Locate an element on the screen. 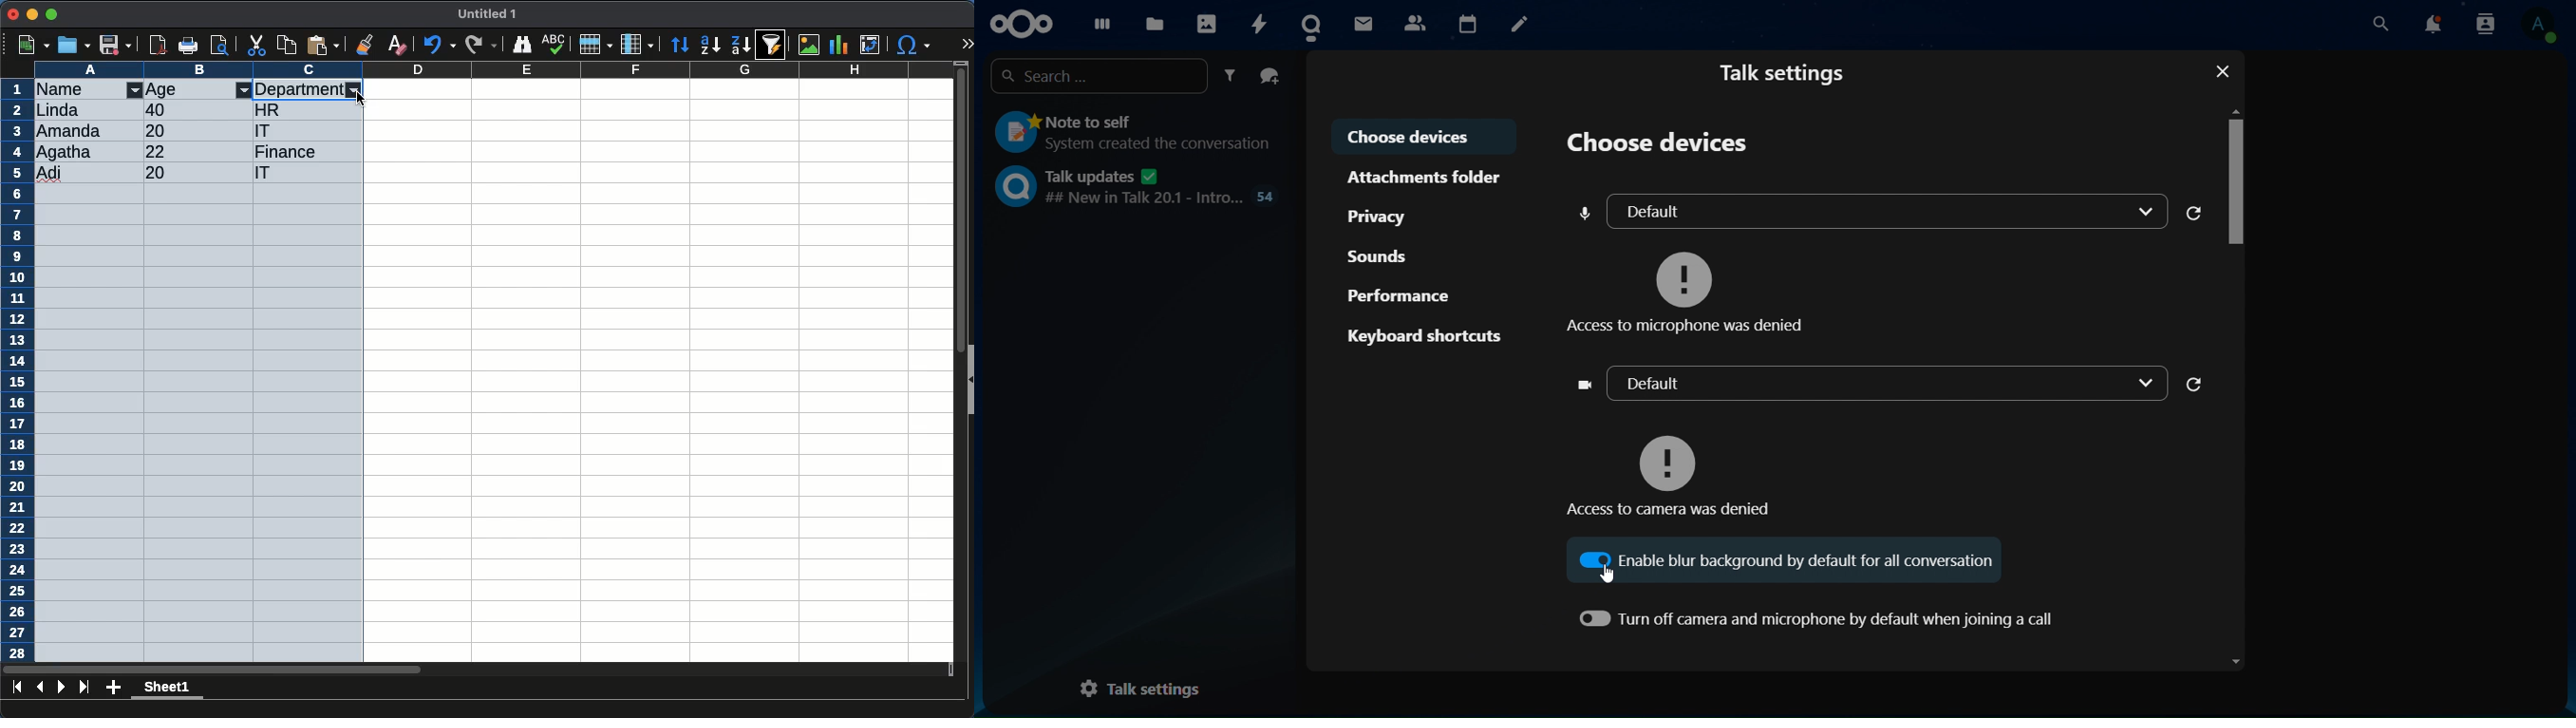 The image size is (2576, 728). note to self is located at coordinates (1134, 134).